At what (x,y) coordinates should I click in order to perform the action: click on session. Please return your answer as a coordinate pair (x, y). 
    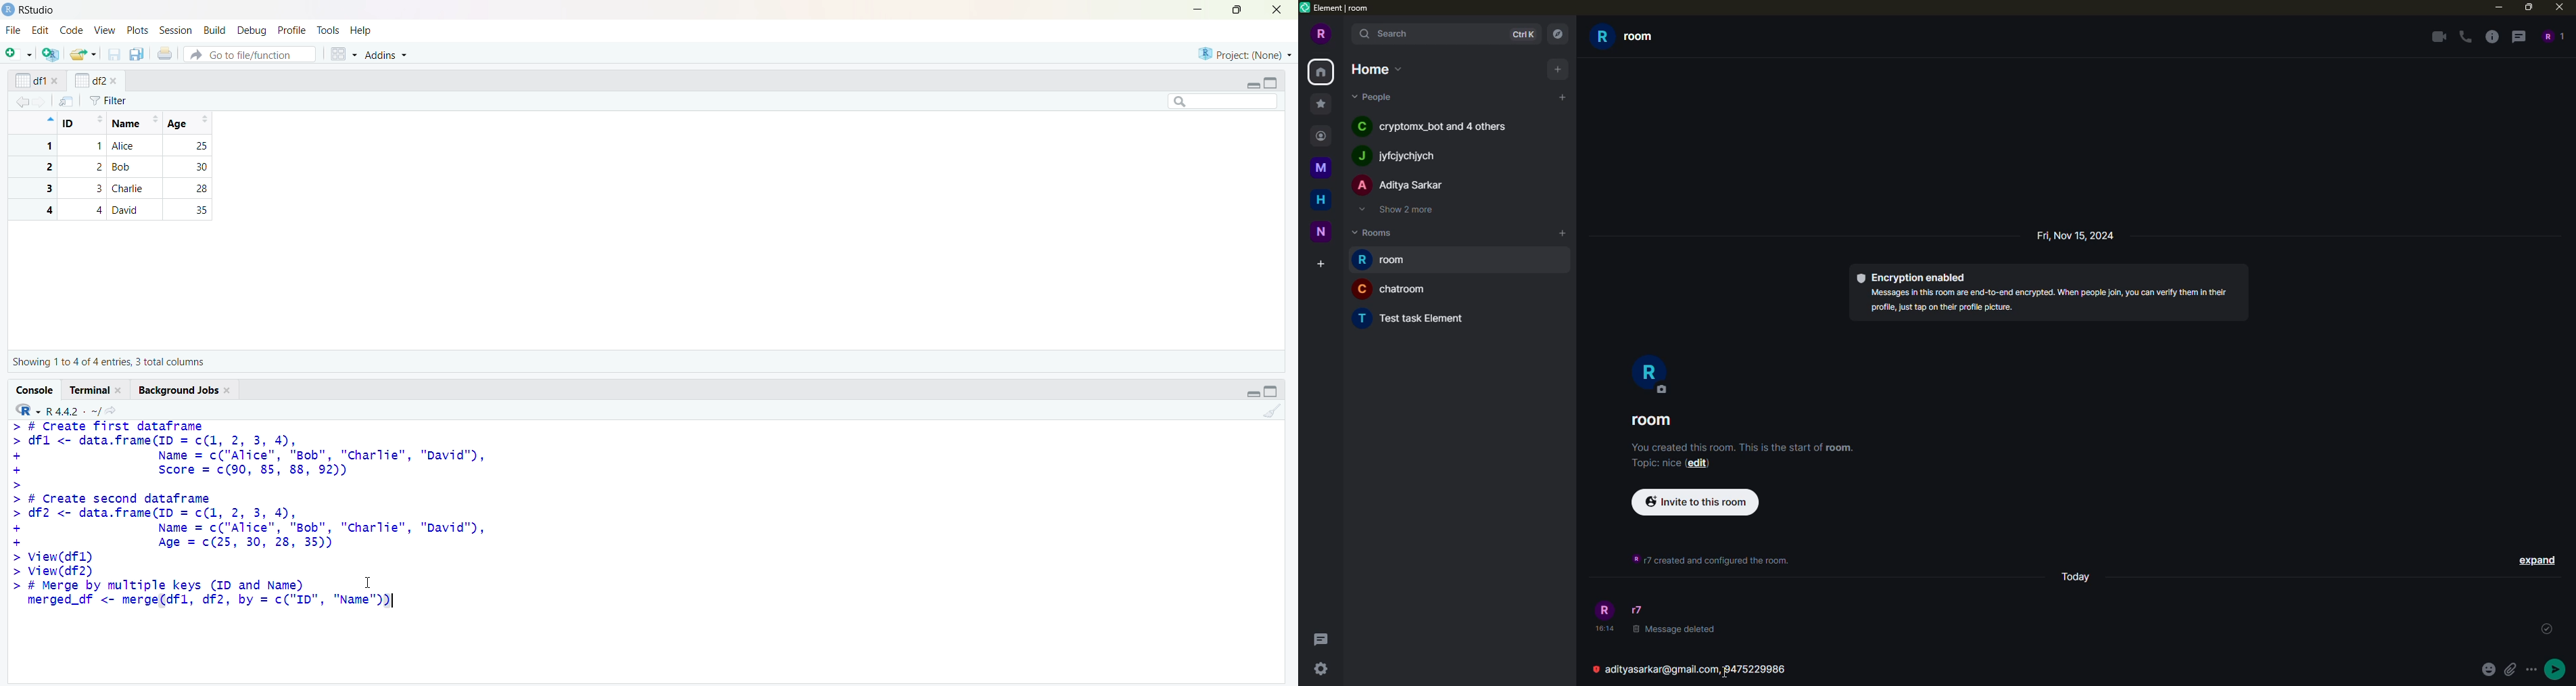
    Looking at the image, I should click on (178, 30).